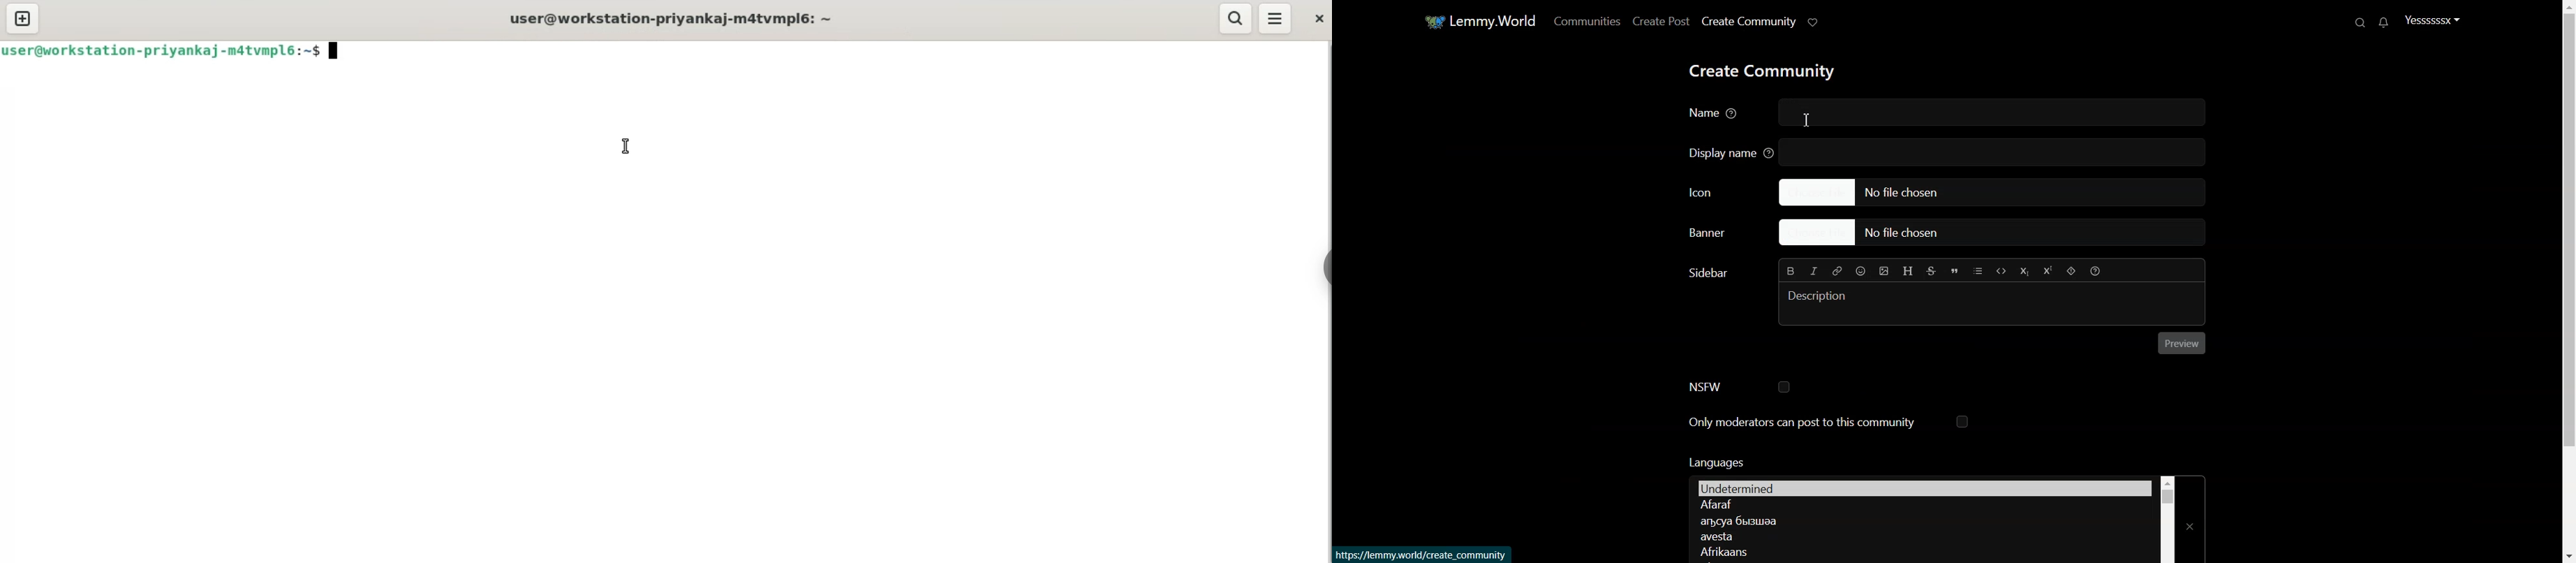 This screenshot has width=2576, height=588. I want to click on Language, so click(1923, 536).